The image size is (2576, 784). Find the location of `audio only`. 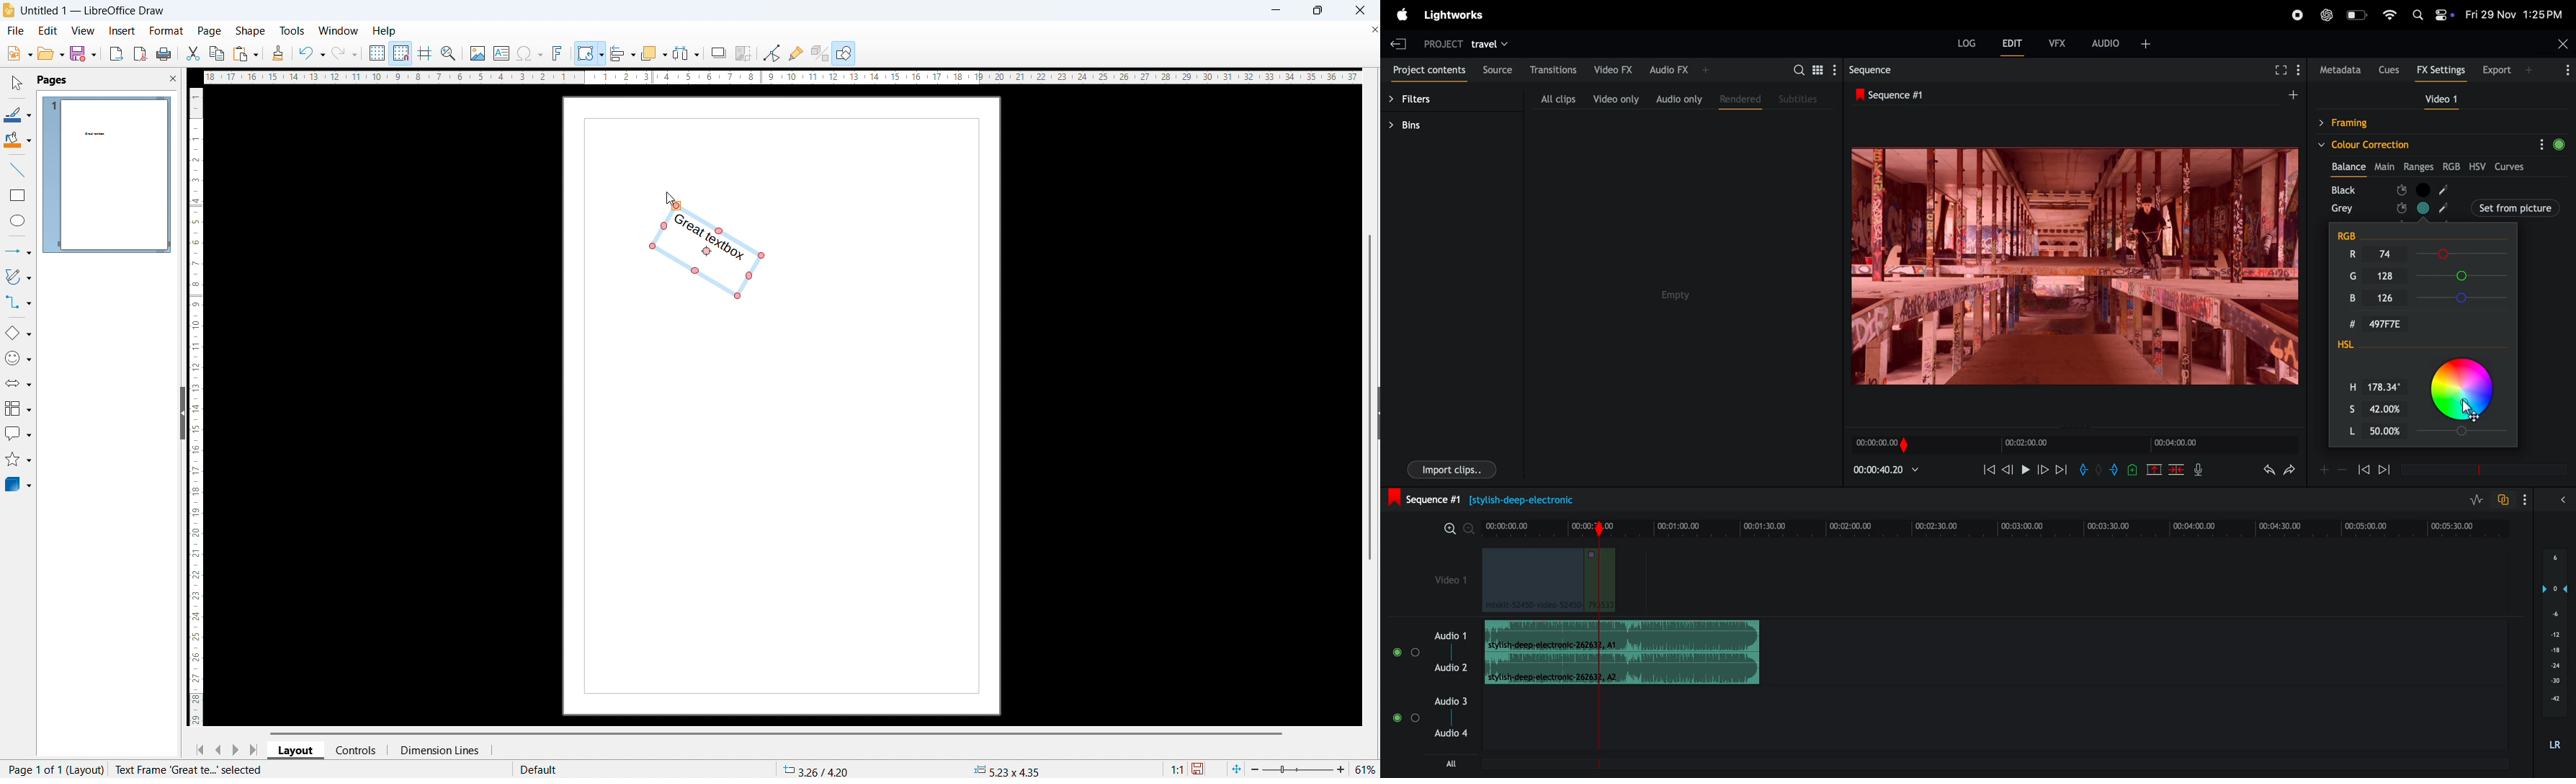

audio only is located at coordinates (1677, 98).